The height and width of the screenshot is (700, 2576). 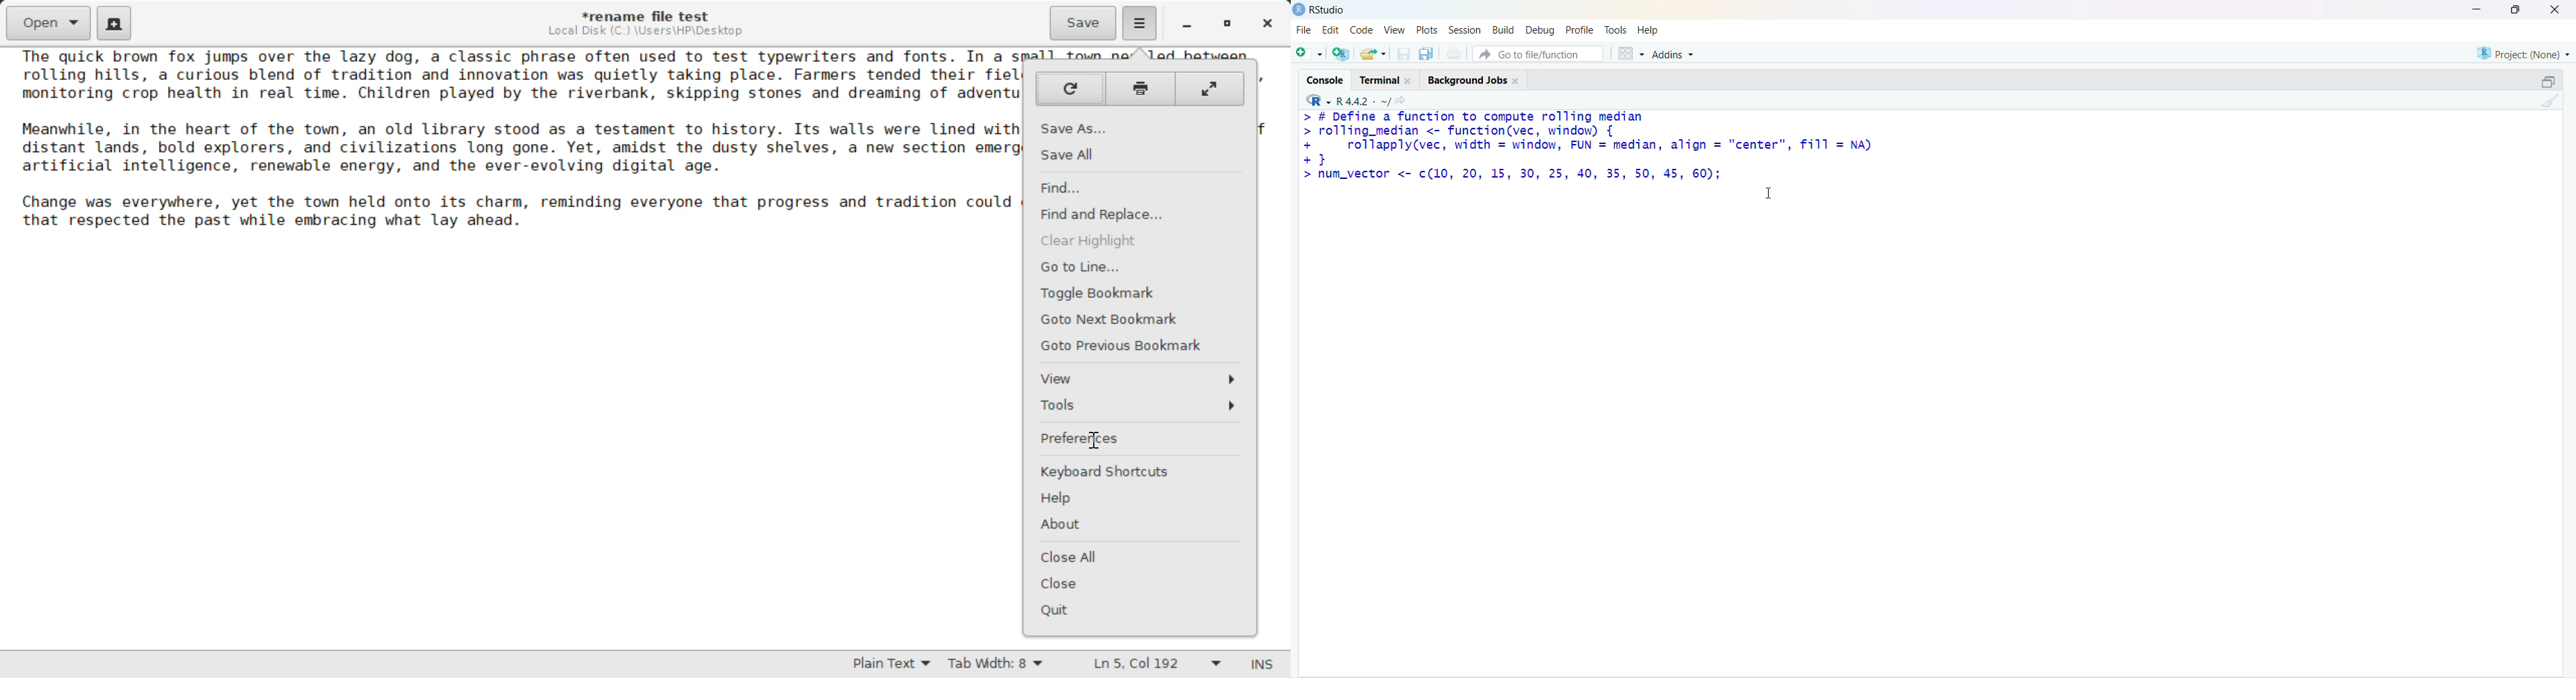 I want to click on file, so click(x=1303, y=29).